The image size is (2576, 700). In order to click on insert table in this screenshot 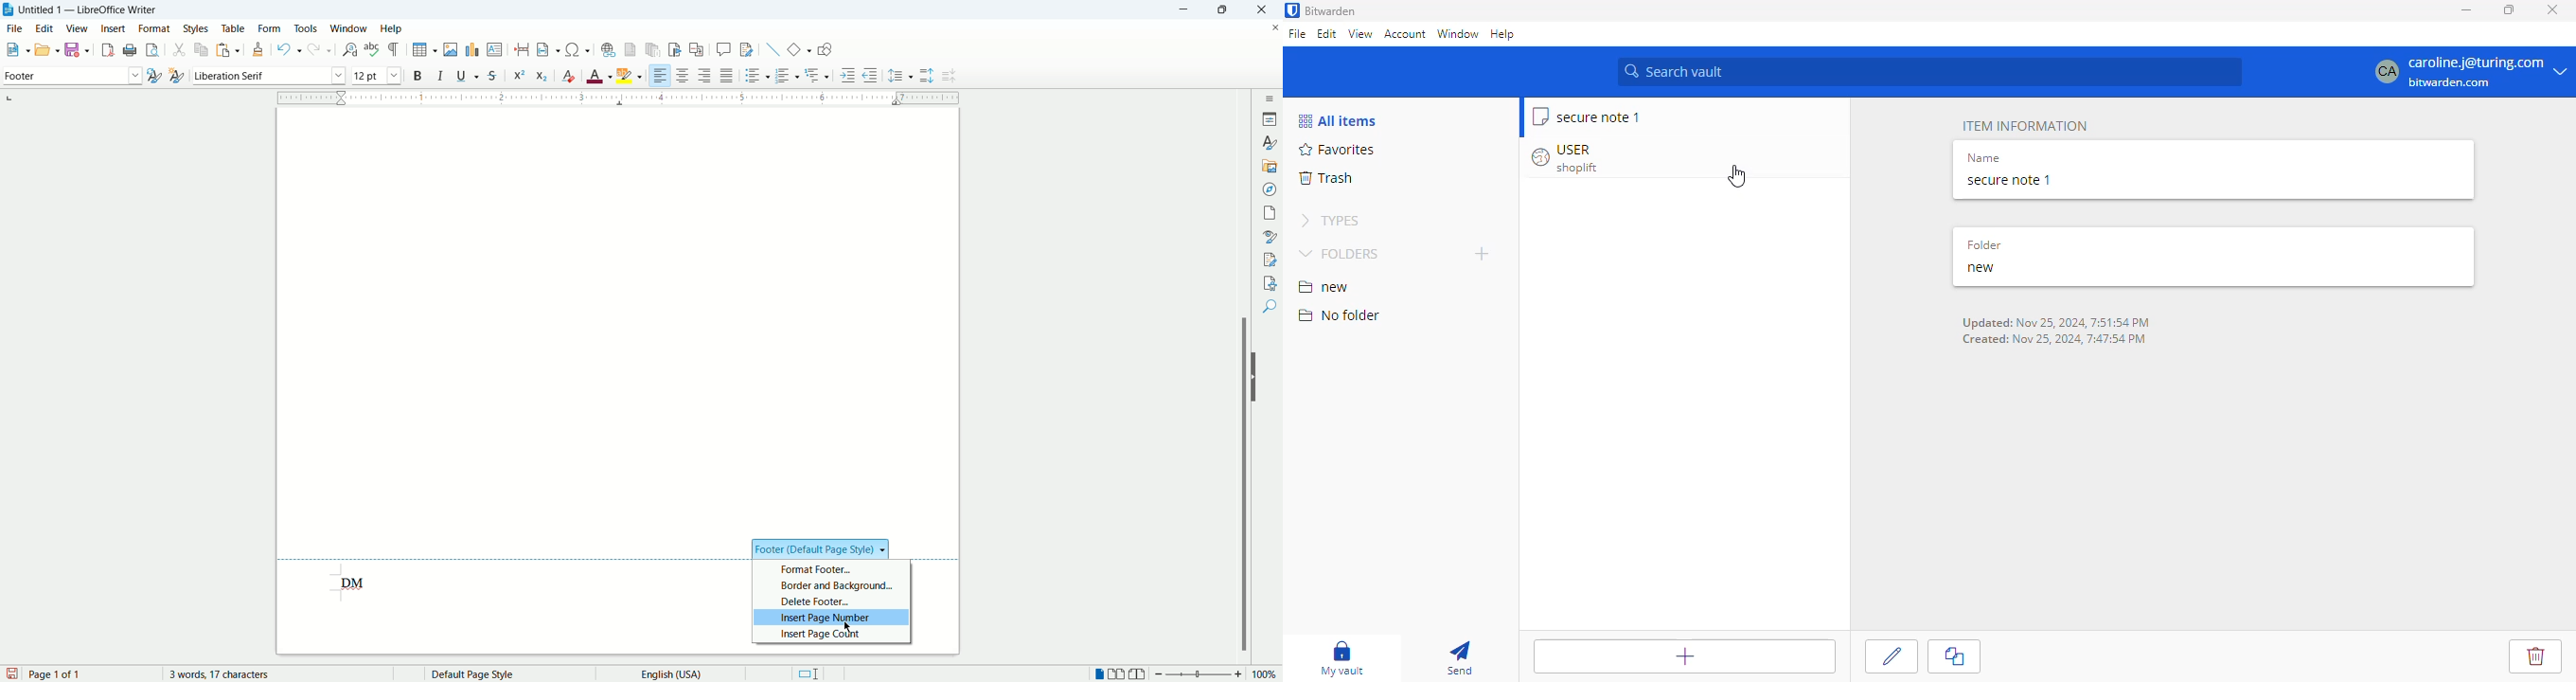, I will do `click(425, 50)`.